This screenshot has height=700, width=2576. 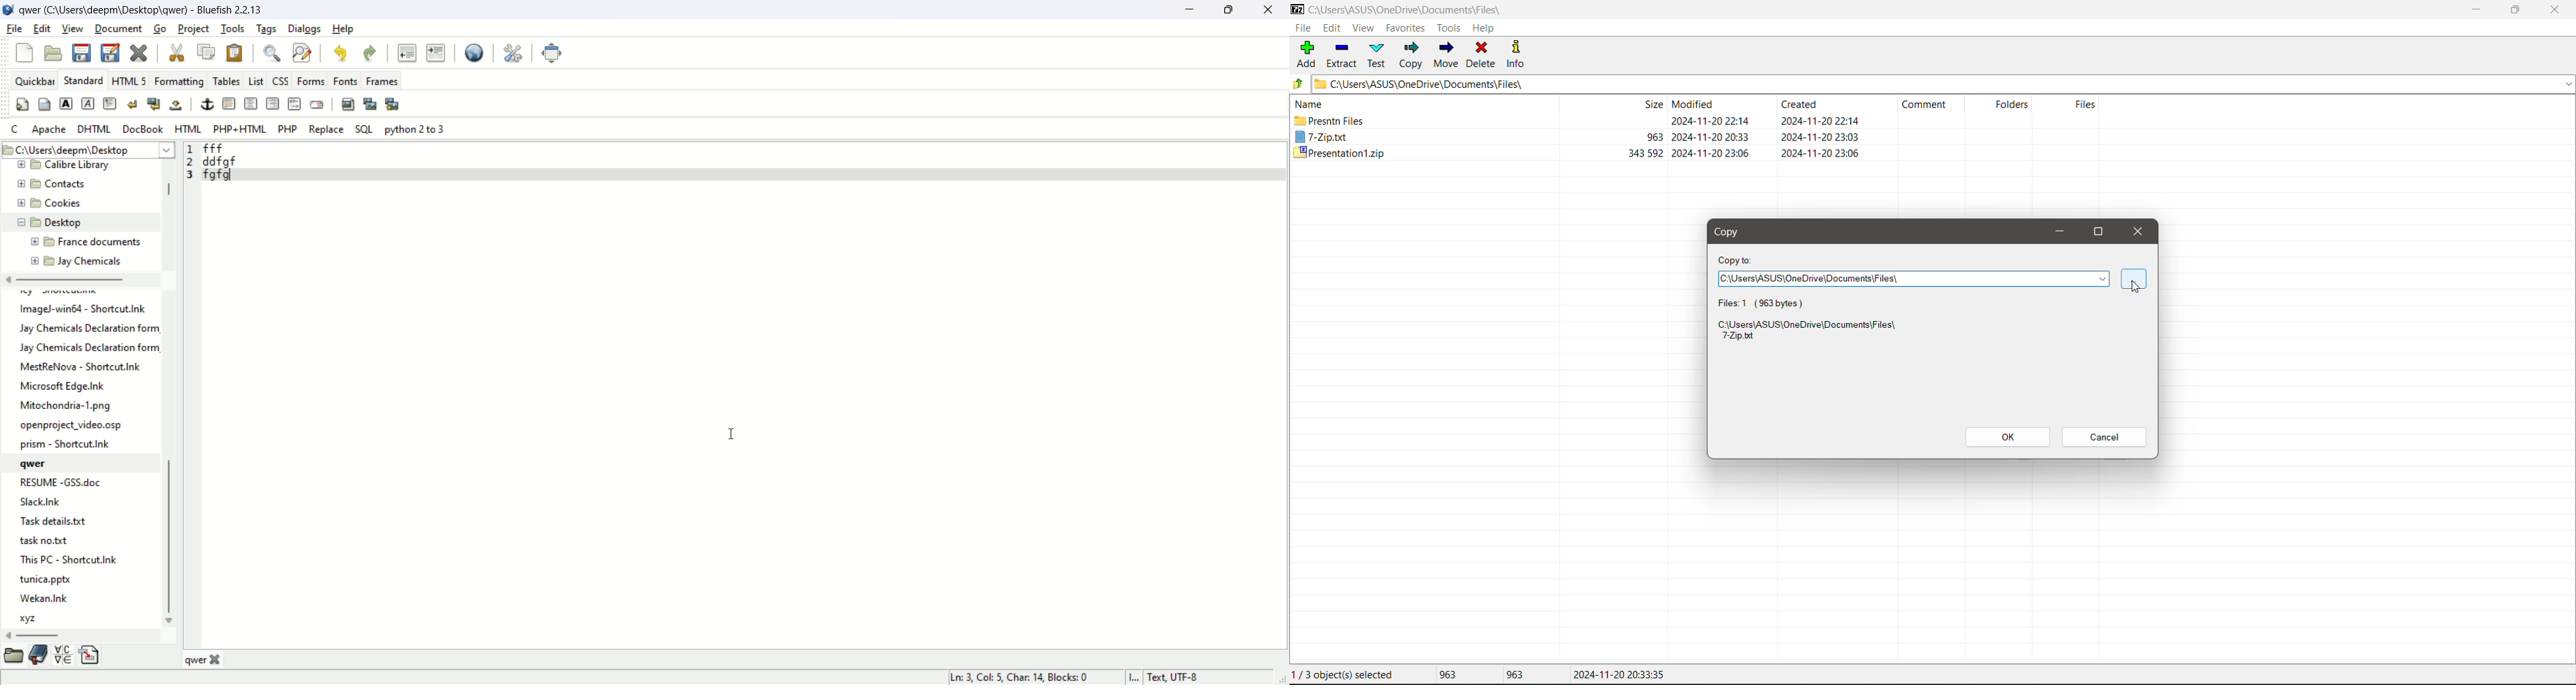 What do you see at coordinates (1322, 137) in the screenshot?
I see `7.zip.txt` at bounding box center [1322, 137].